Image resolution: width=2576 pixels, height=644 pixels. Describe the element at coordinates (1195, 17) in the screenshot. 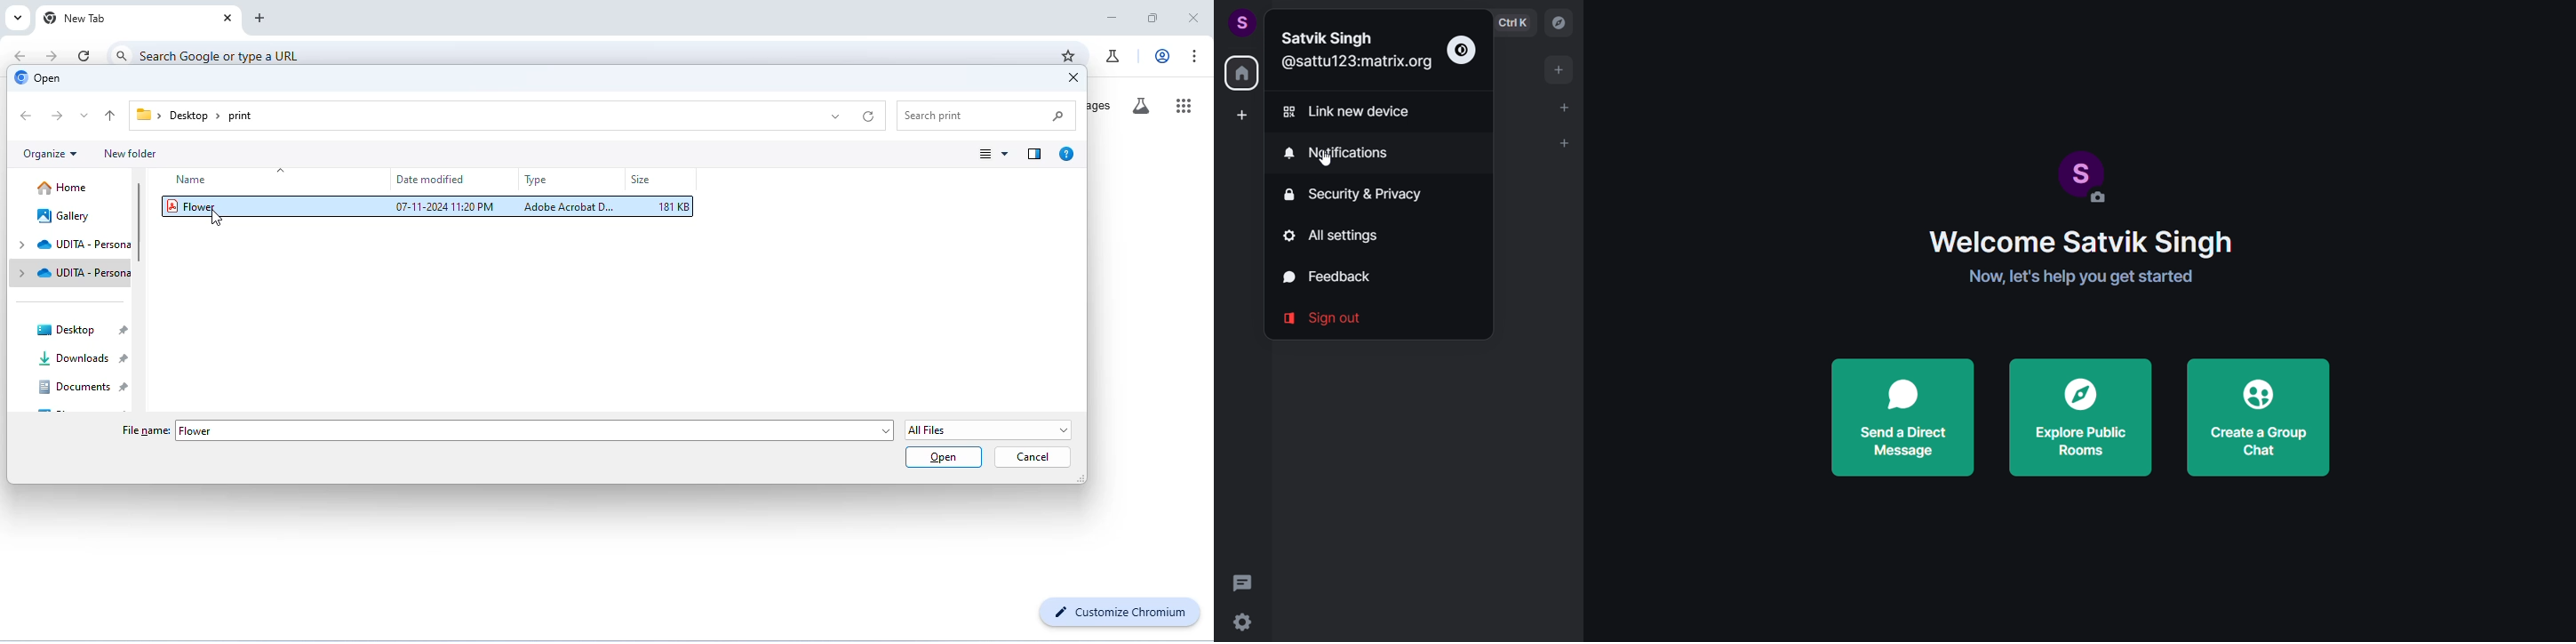

I see `close` at that location.